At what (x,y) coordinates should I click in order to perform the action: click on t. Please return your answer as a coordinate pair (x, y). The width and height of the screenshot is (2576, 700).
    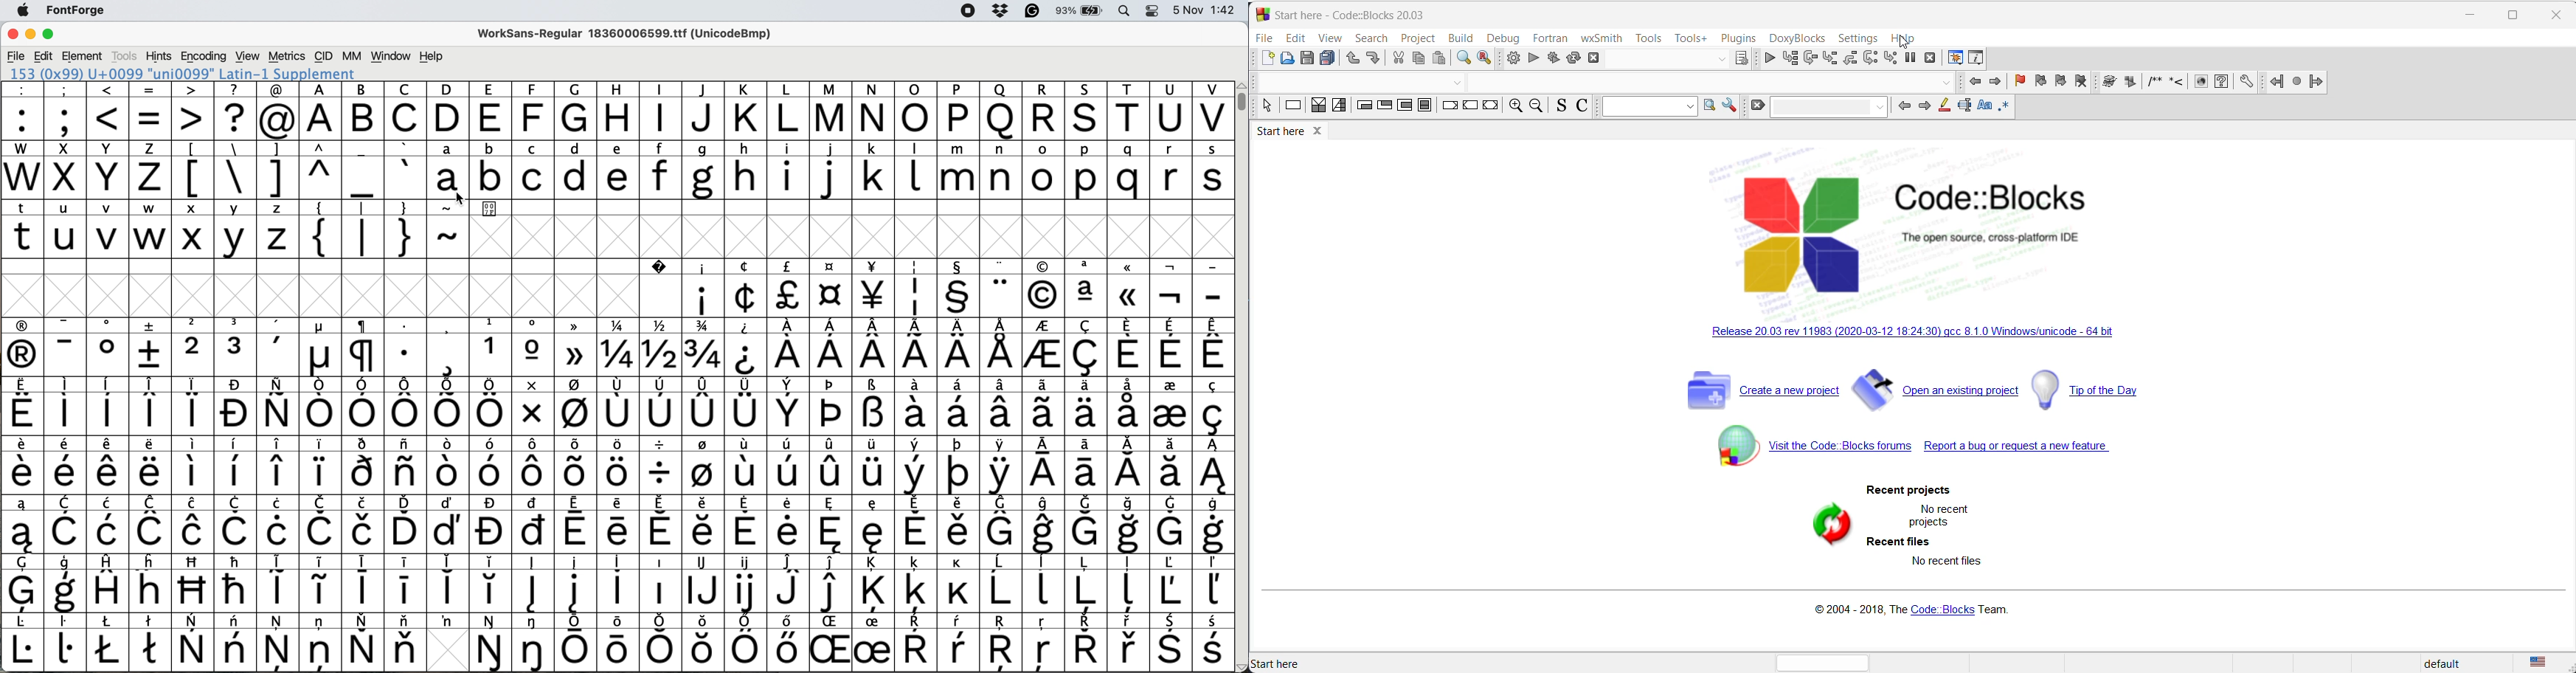
    Looking at the image, I should click on (22, 228).